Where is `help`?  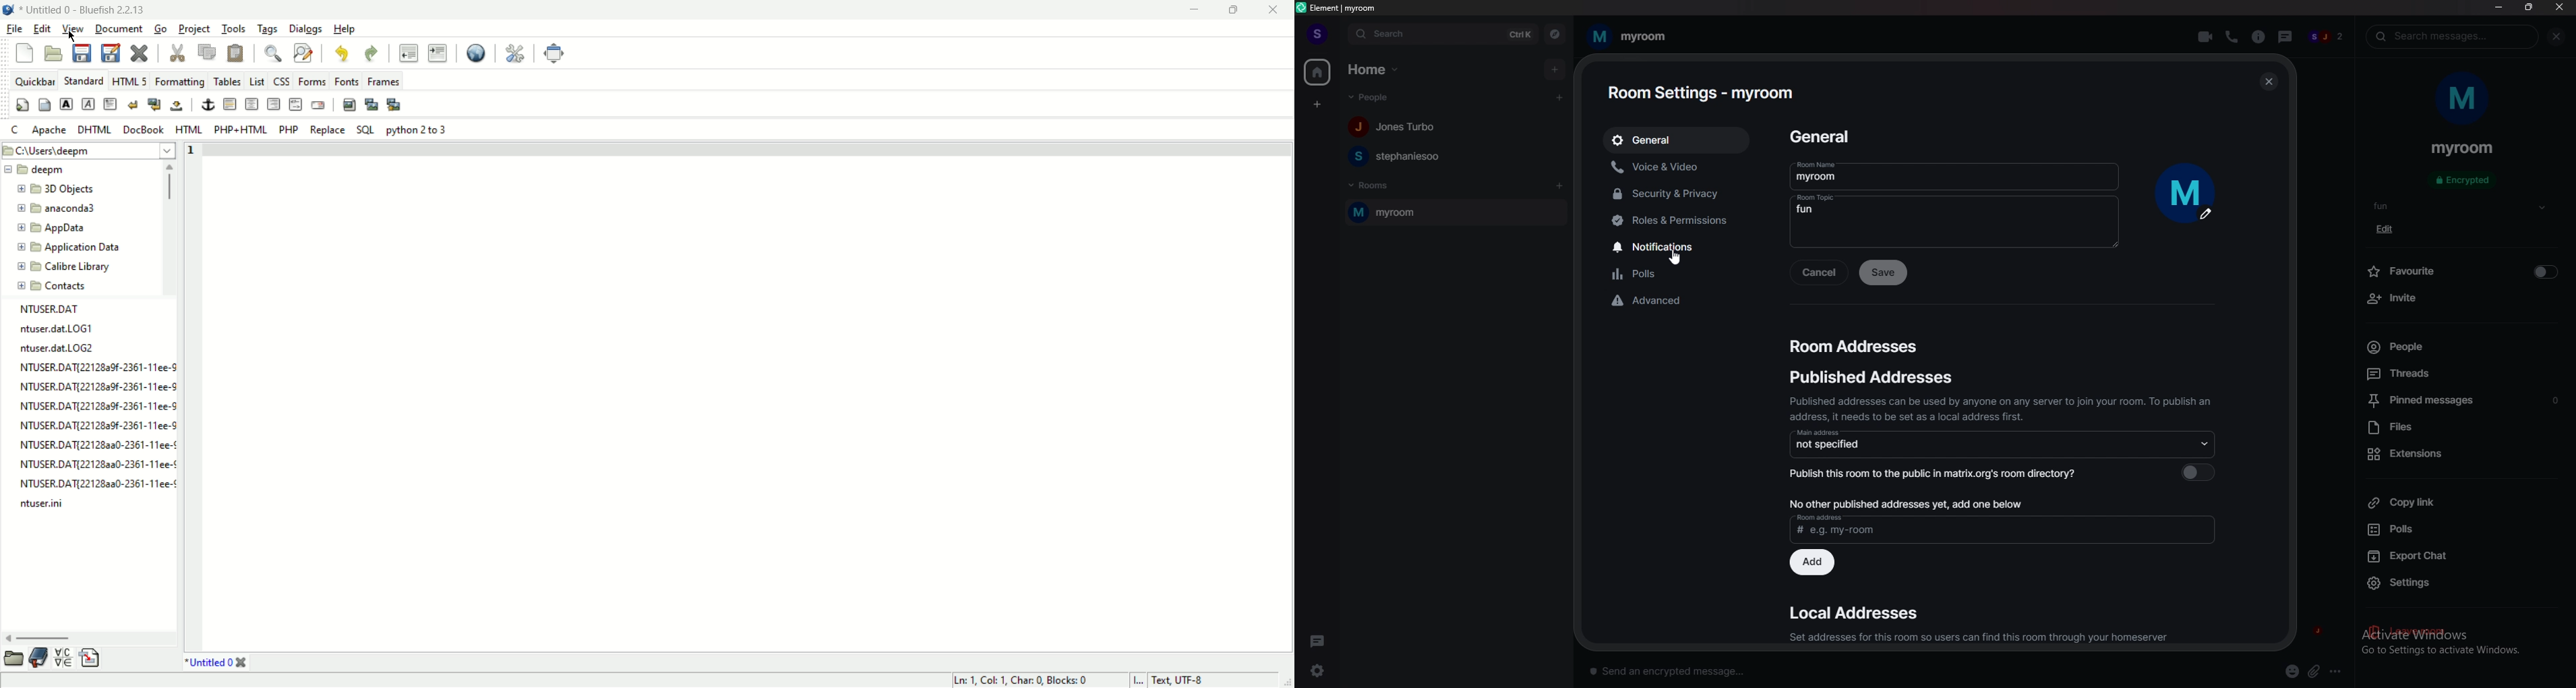 help is located at coordinates (343, 29).